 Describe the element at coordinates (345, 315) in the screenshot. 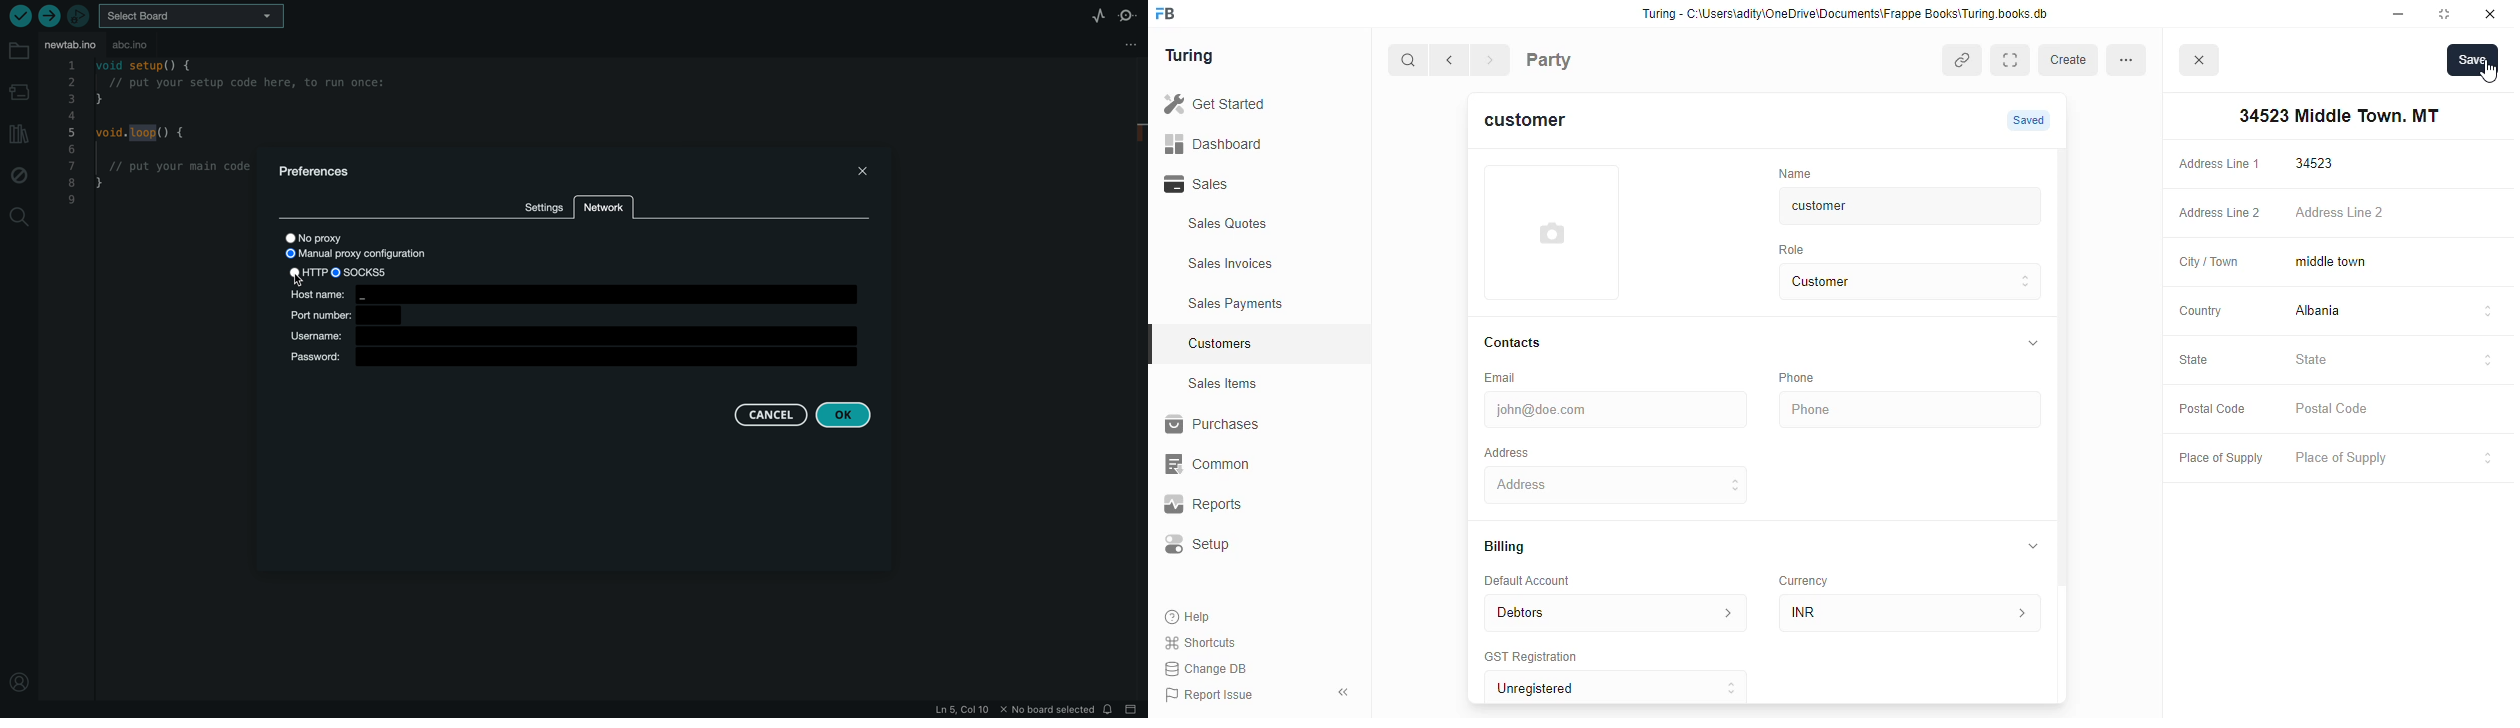

I see `port number` at that location.